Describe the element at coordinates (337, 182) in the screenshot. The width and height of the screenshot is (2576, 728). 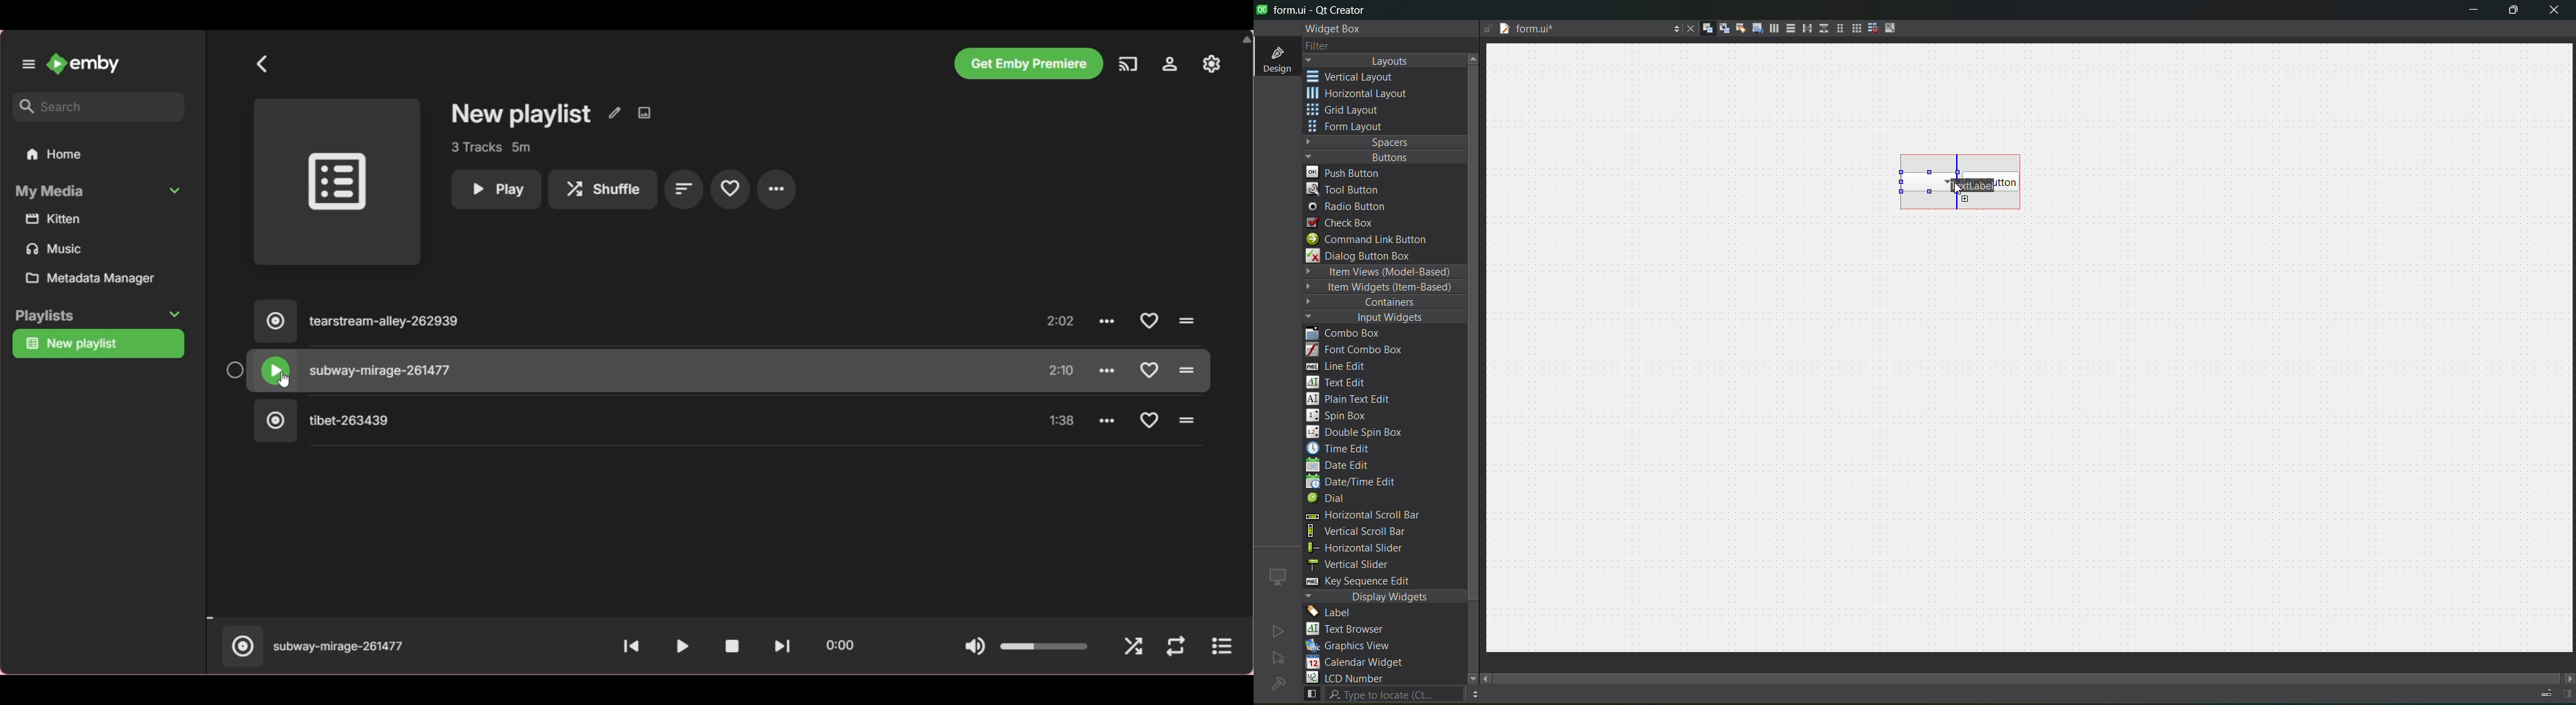
I see `Click to play entire playlist` at that location.